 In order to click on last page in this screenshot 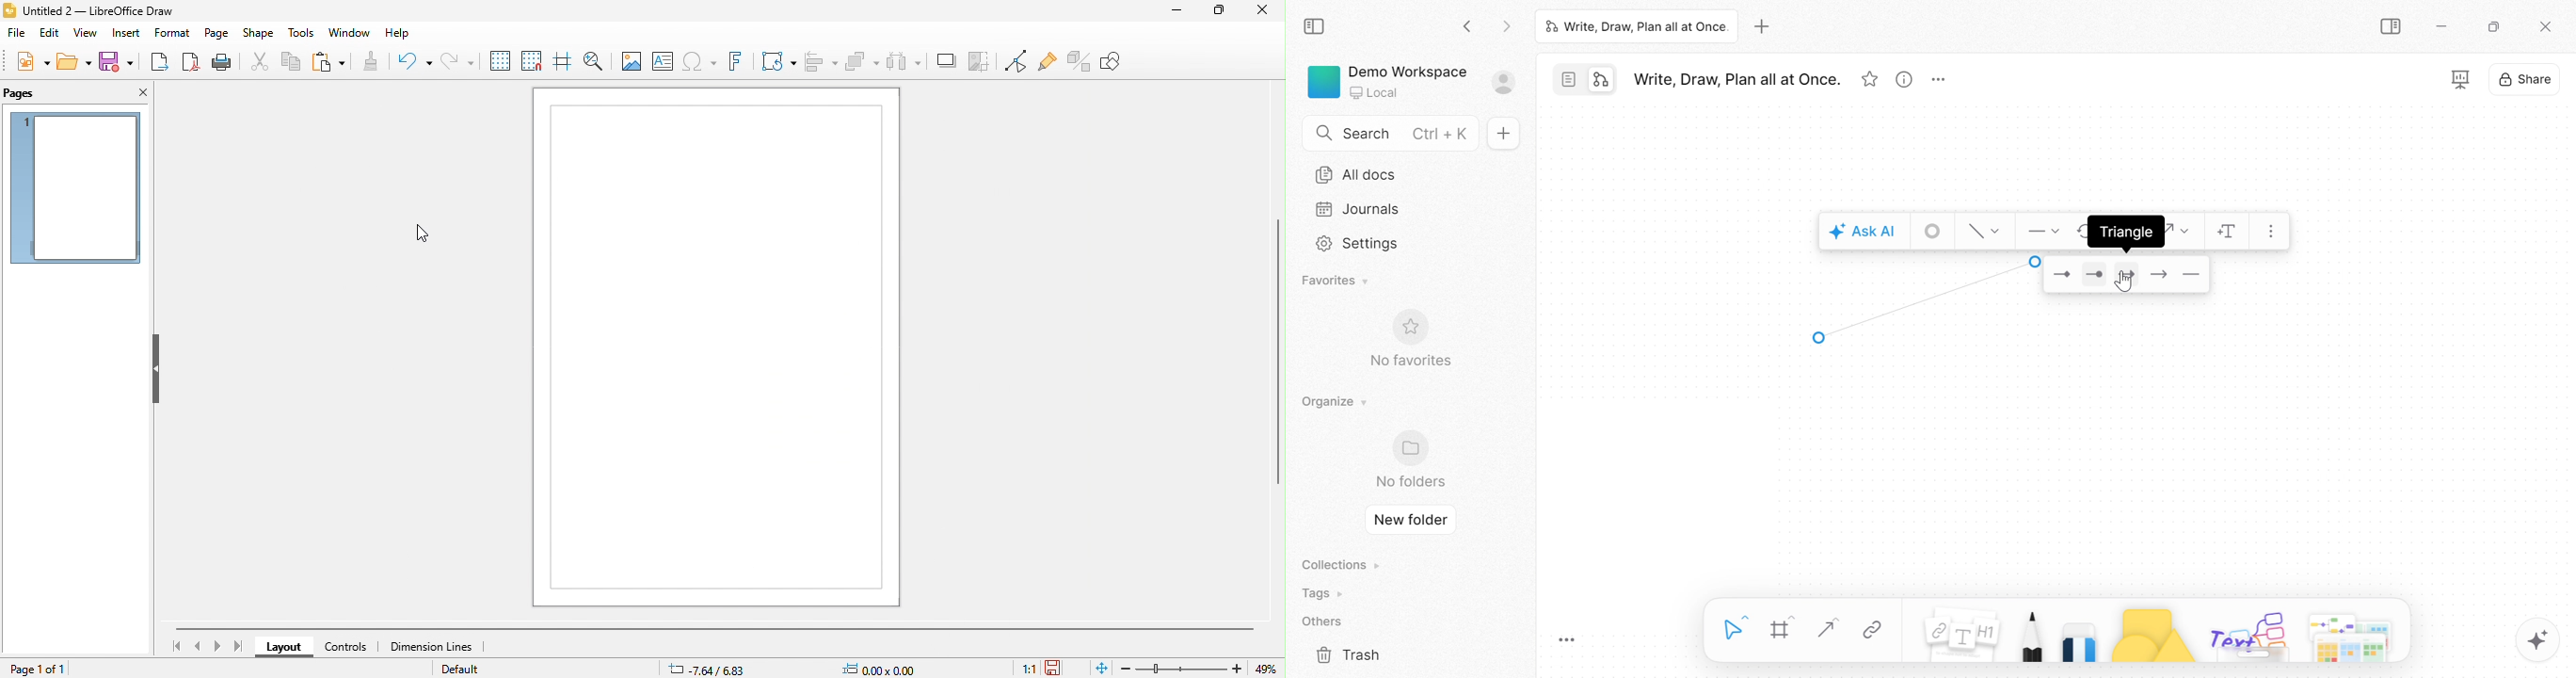, I will do `click(238, 647)`.